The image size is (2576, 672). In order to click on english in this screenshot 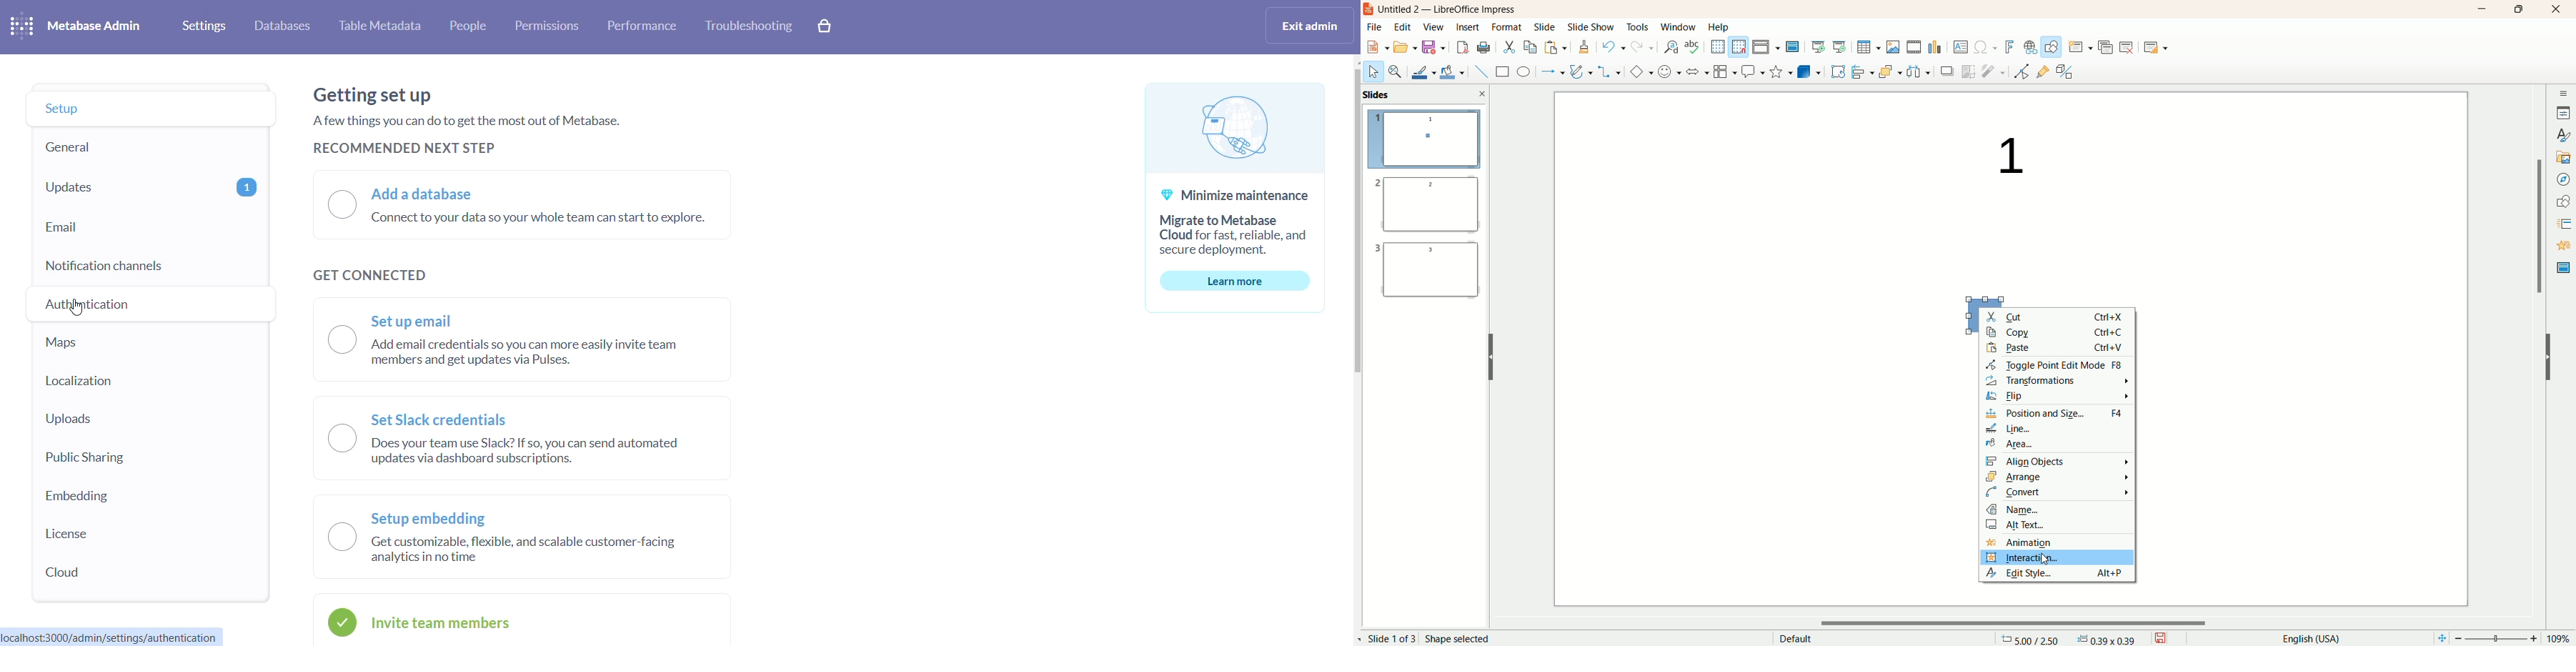, I will do `click(2310, 638)`.